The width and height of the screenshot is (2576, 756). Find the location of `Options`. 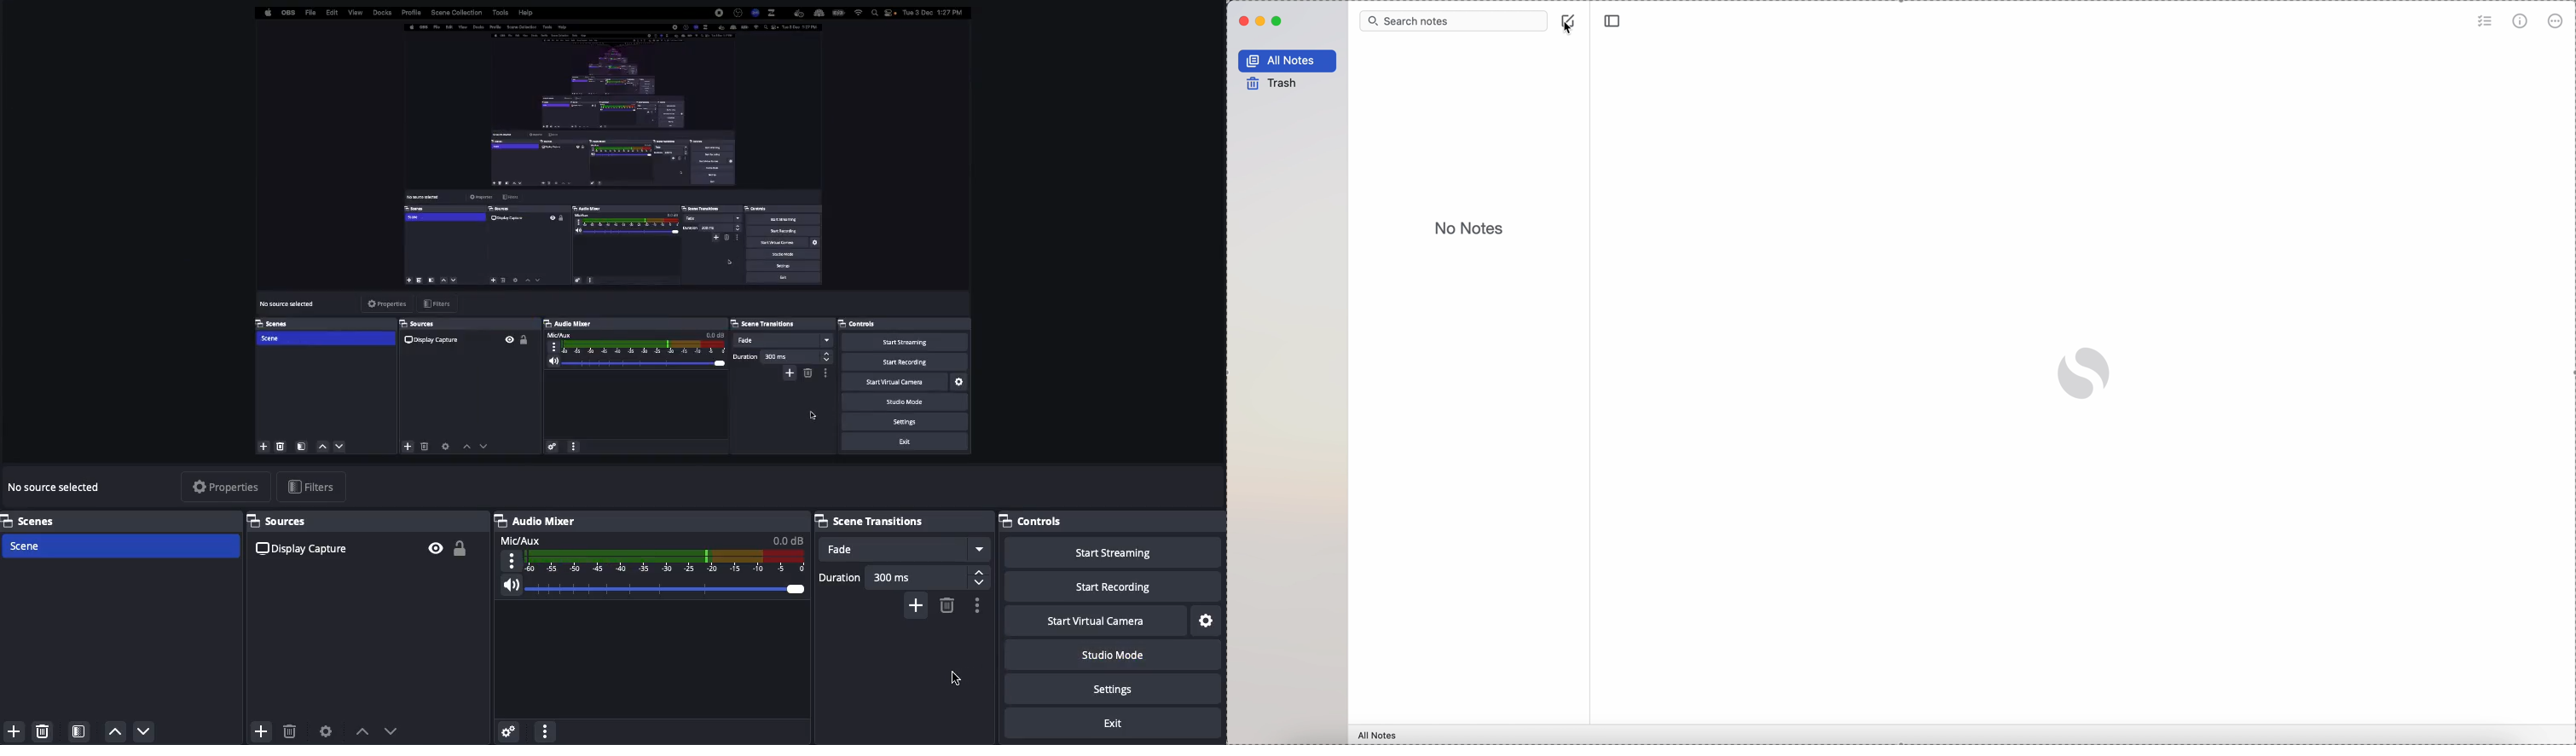

Options is located at coordinates (975, 606).